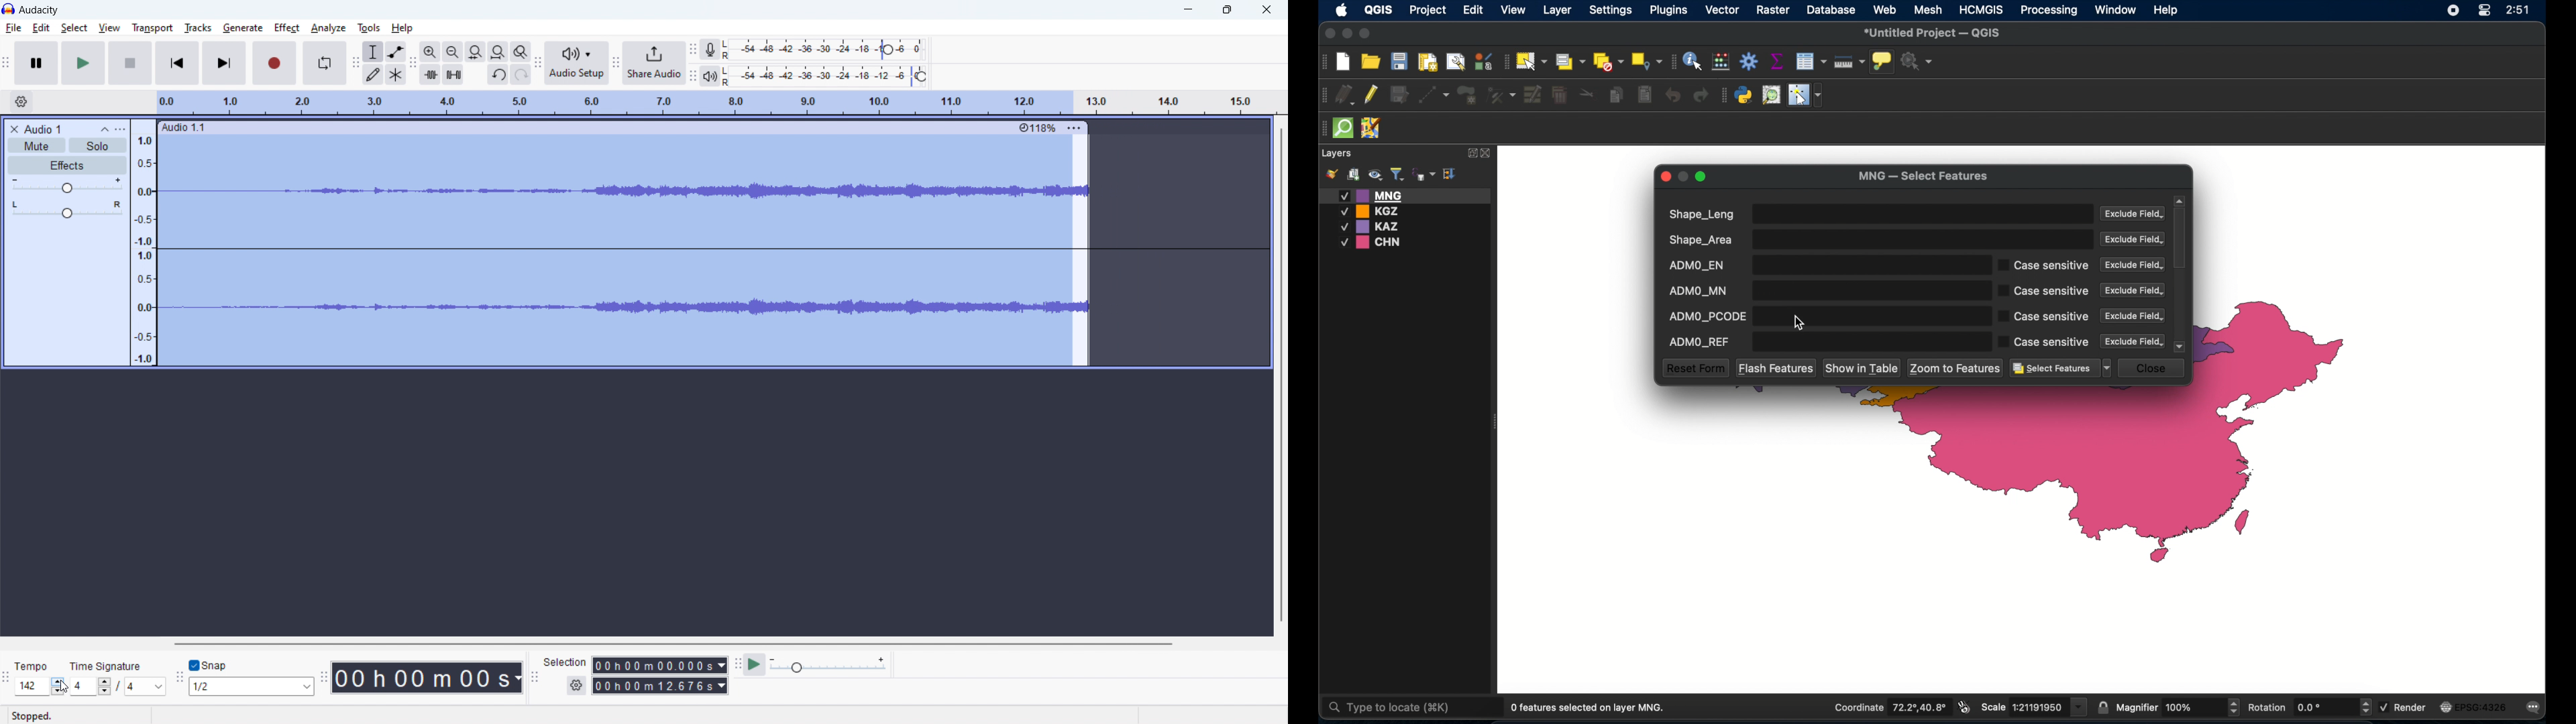 The height and width of the screenshot is (728, 2576). Describe the element at coordinates (708, 76) in the screenshot. I see `playback meter` at that location.